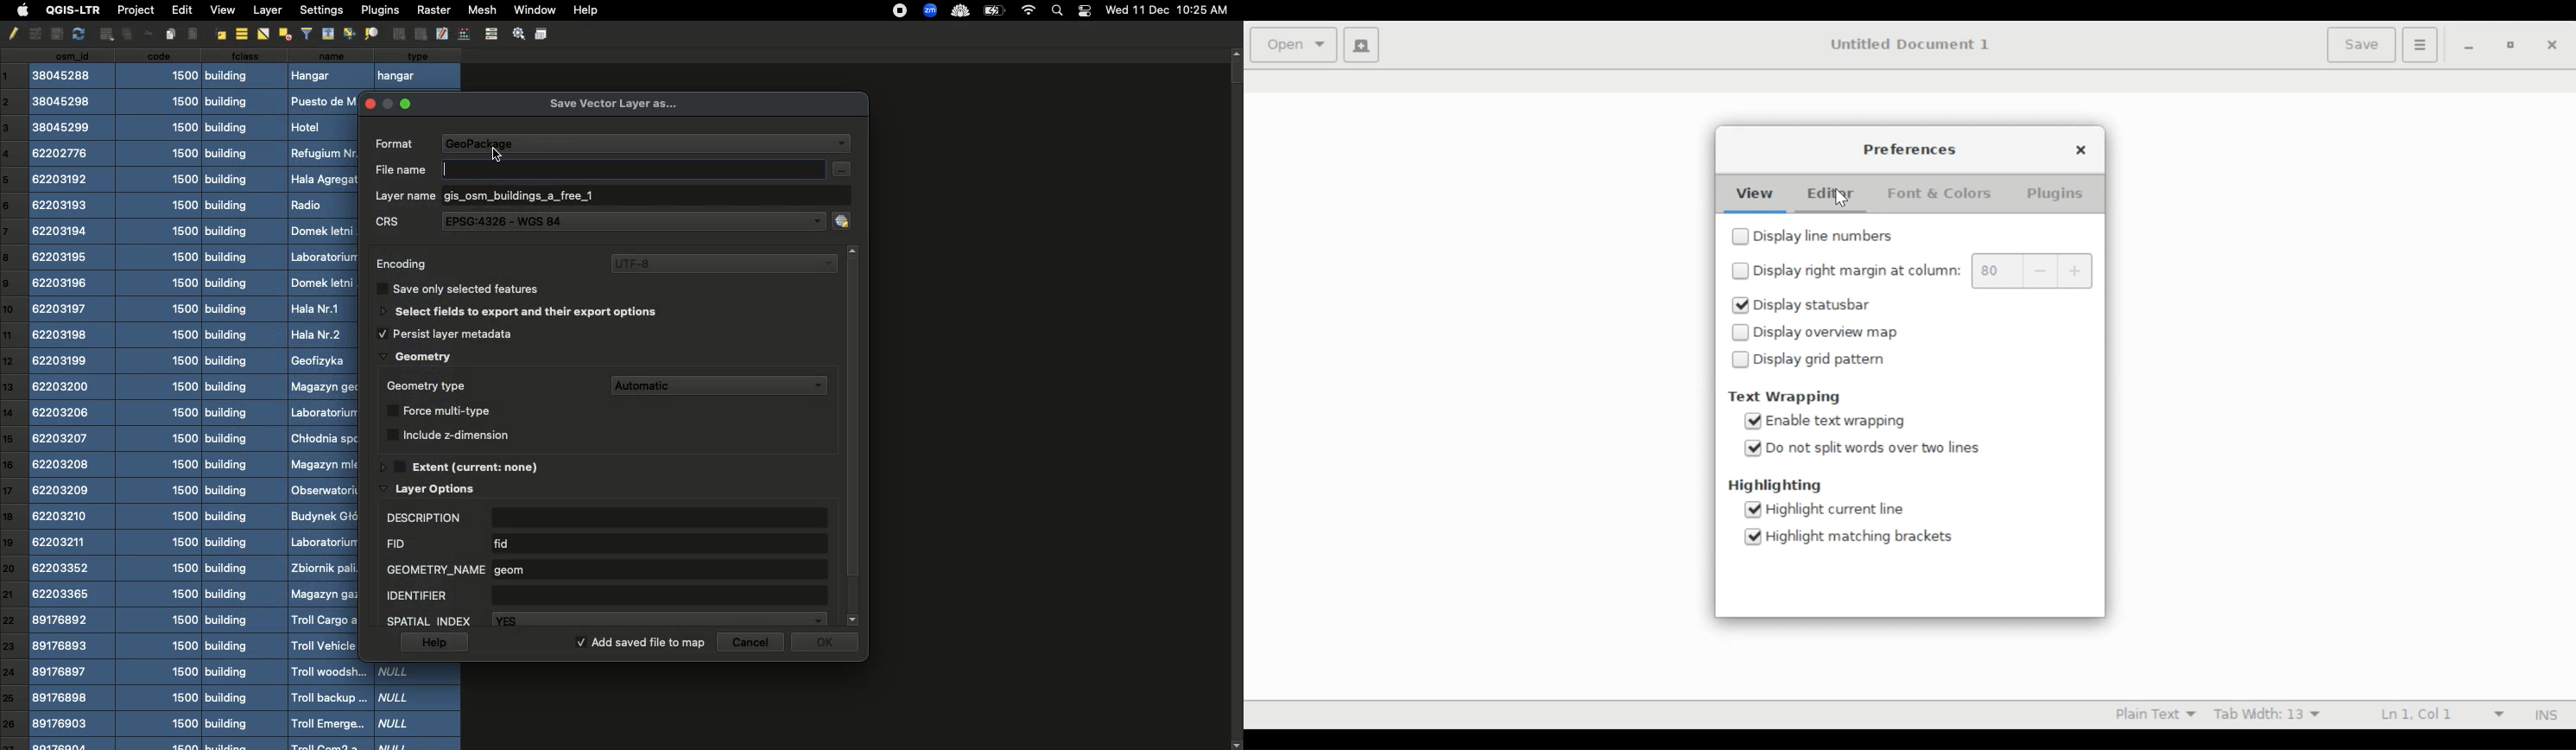 This screenshot has height=756, width=2576. Describe the element at coordinates (1911, 149) in the screenshot. I see `Preferences` at that location.